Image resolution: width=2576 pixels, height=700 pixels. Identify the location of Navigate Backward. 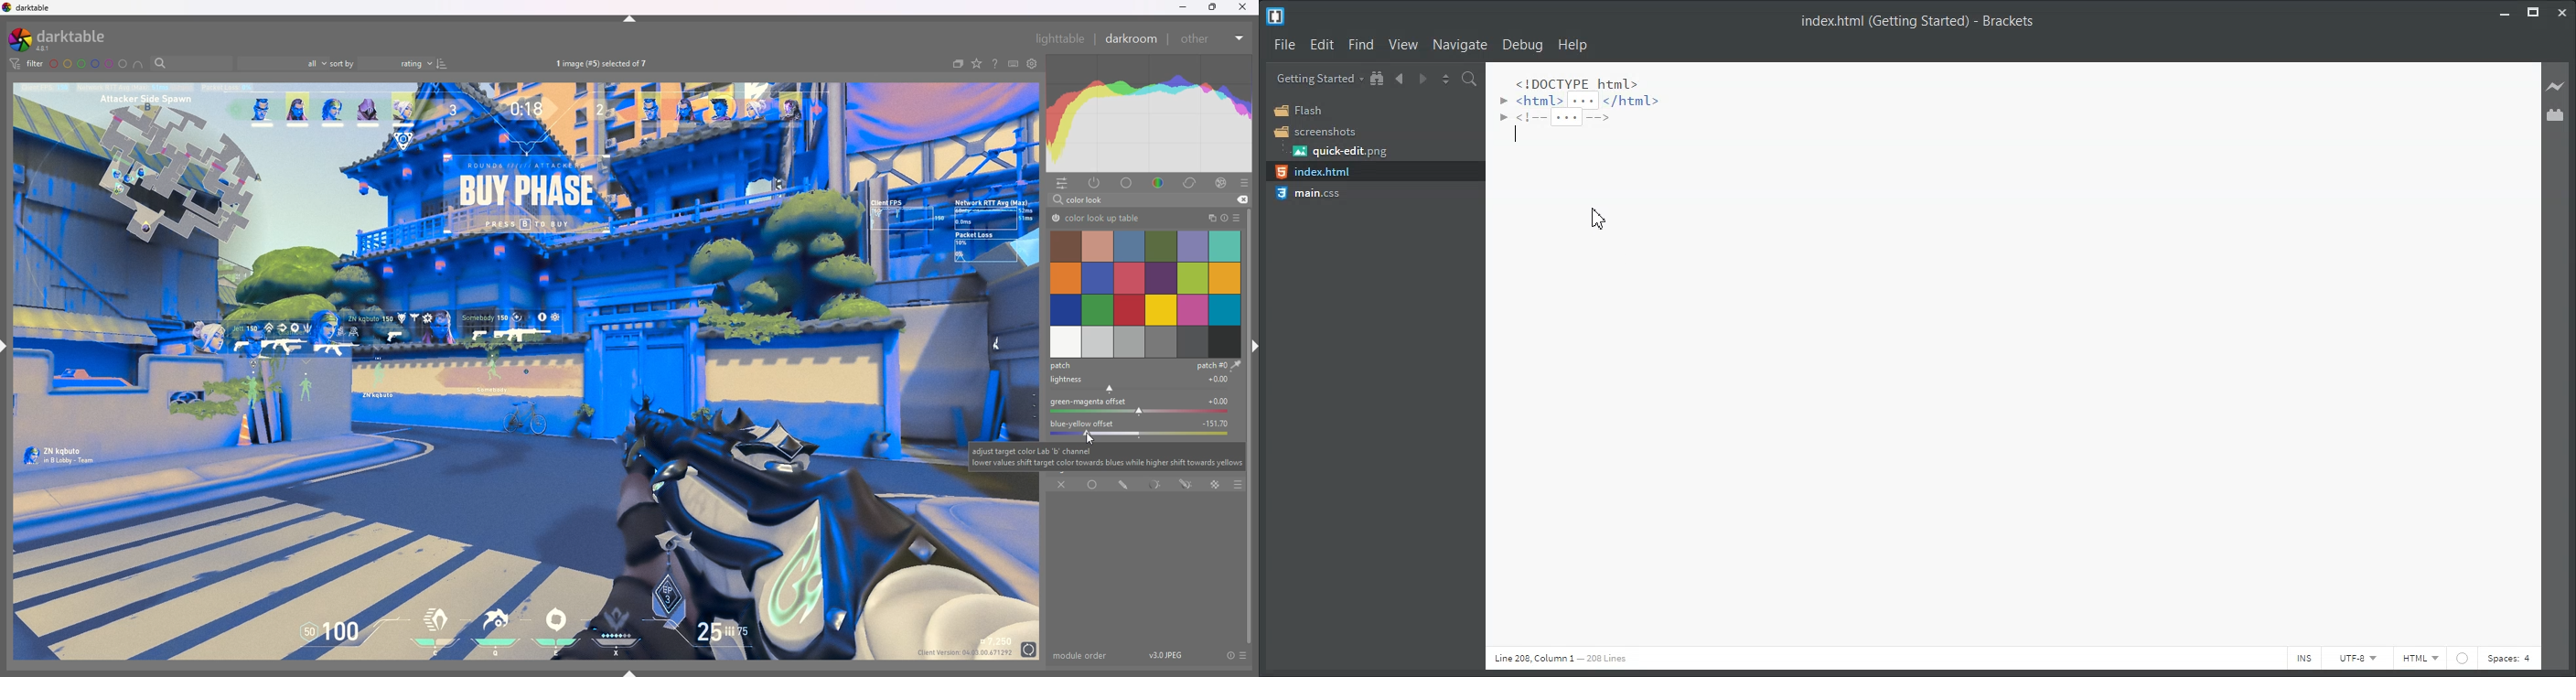
(1401, 79).